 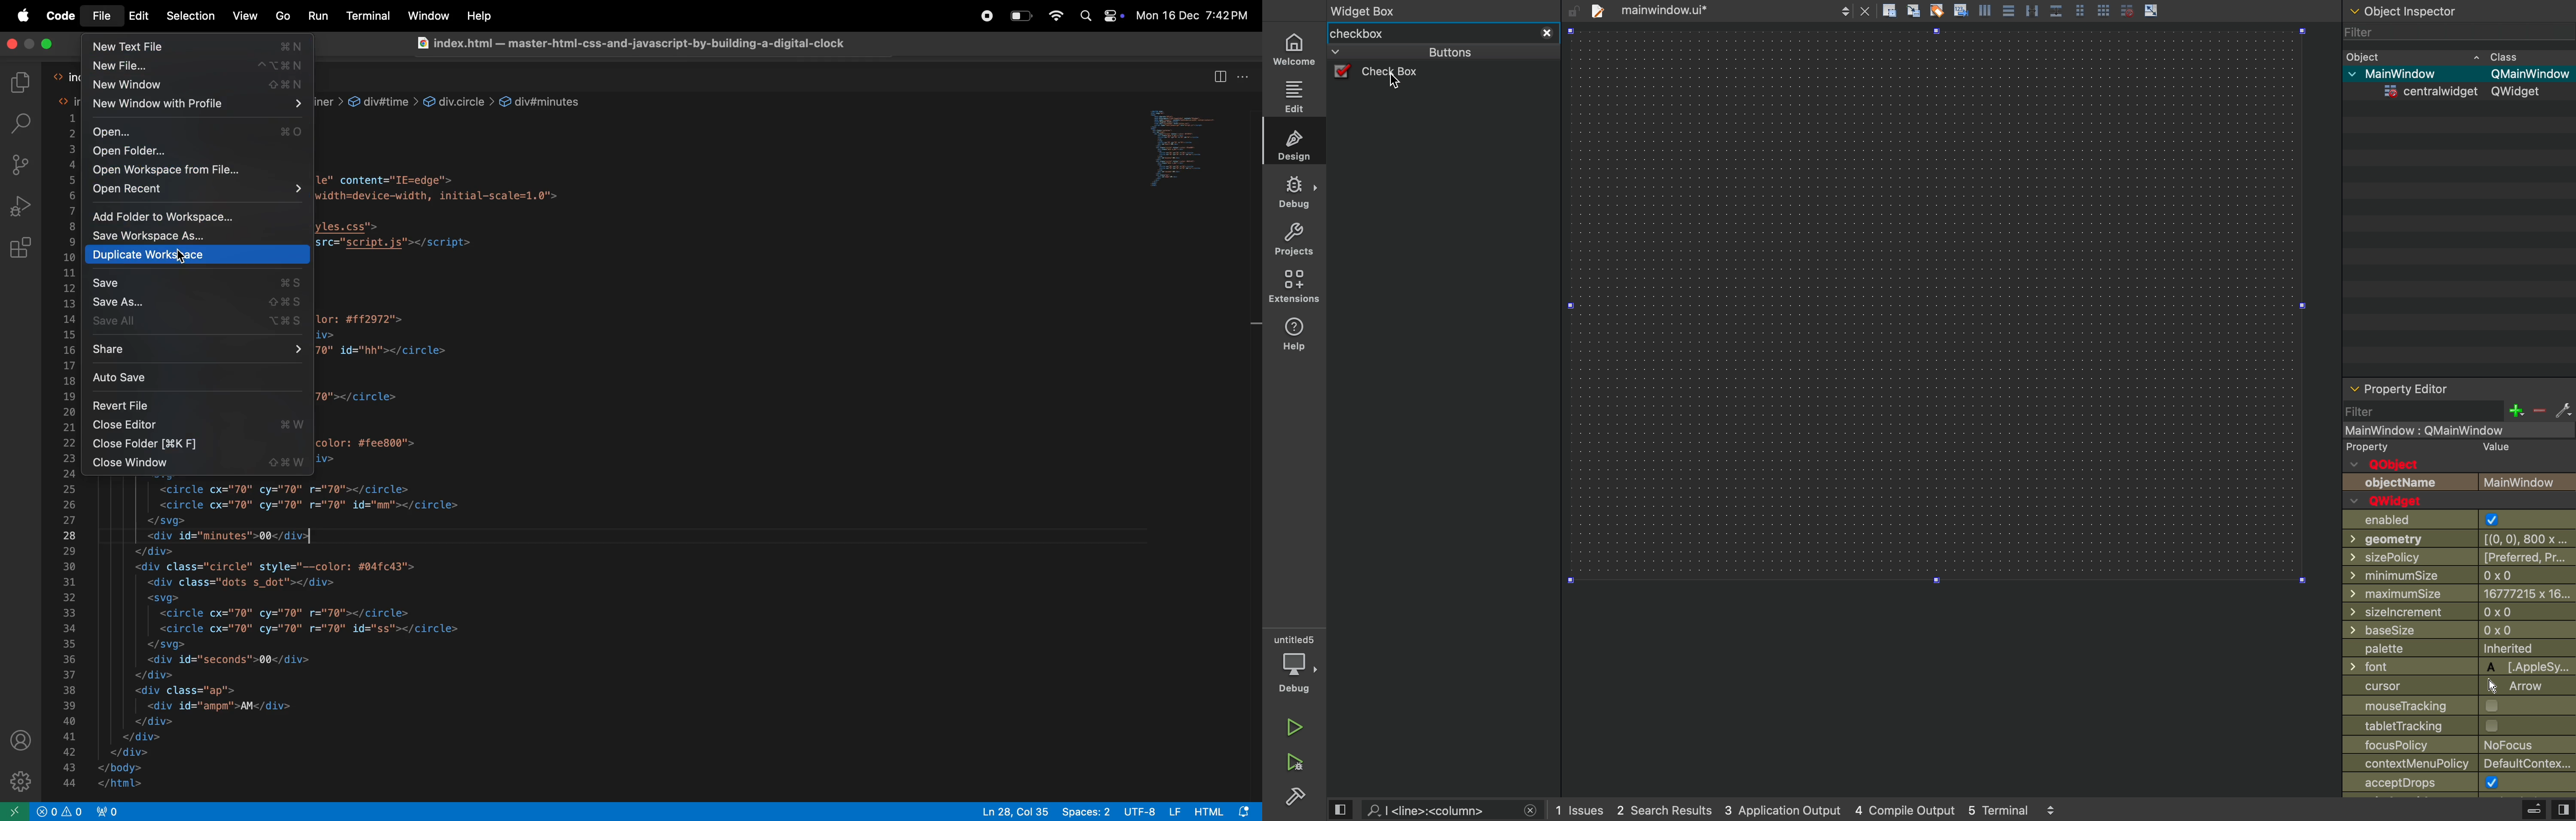 What do you see at coordinates (1294, 192) in the screenshot?
I see `debug` at bounding box center [1294, 192].